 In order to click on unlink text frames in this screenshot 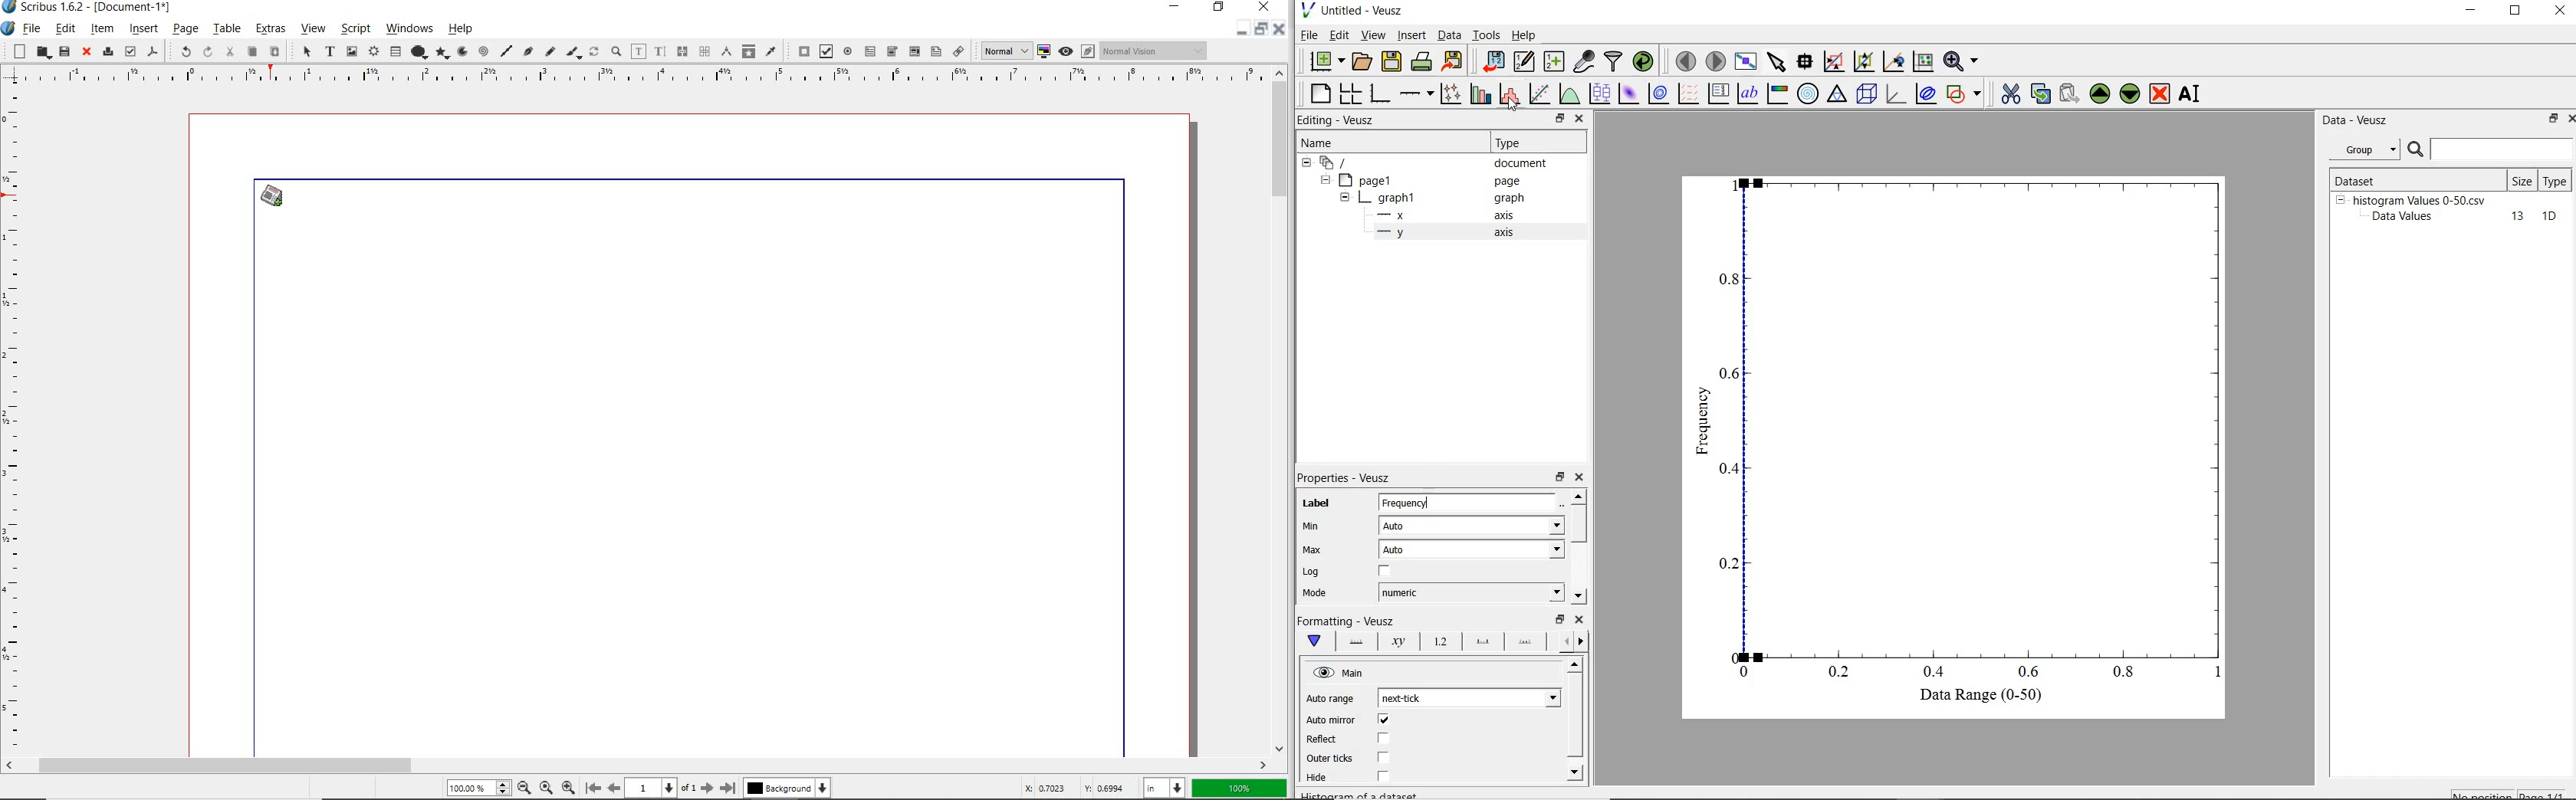, I will do `click(705, 51)`.